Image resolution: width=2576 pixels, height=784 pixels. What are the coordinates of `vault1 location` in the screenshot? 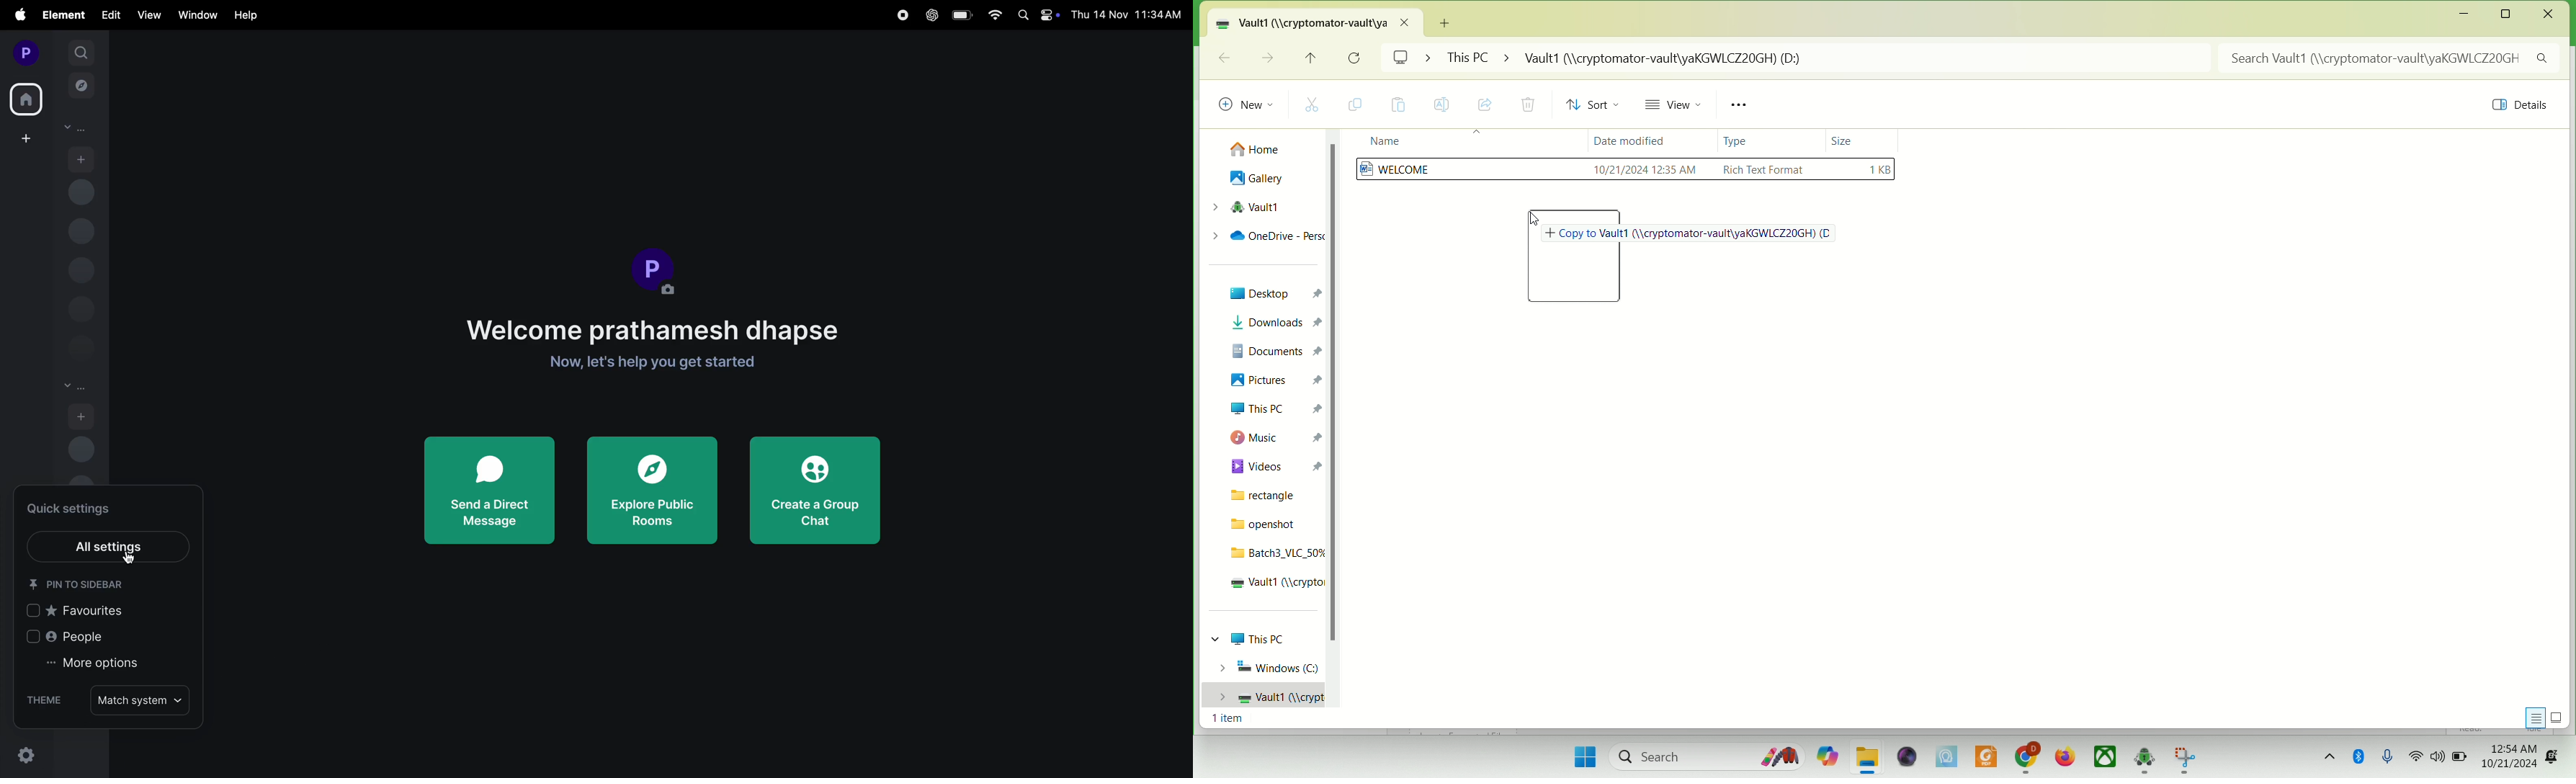 It's located at (1319, 22).